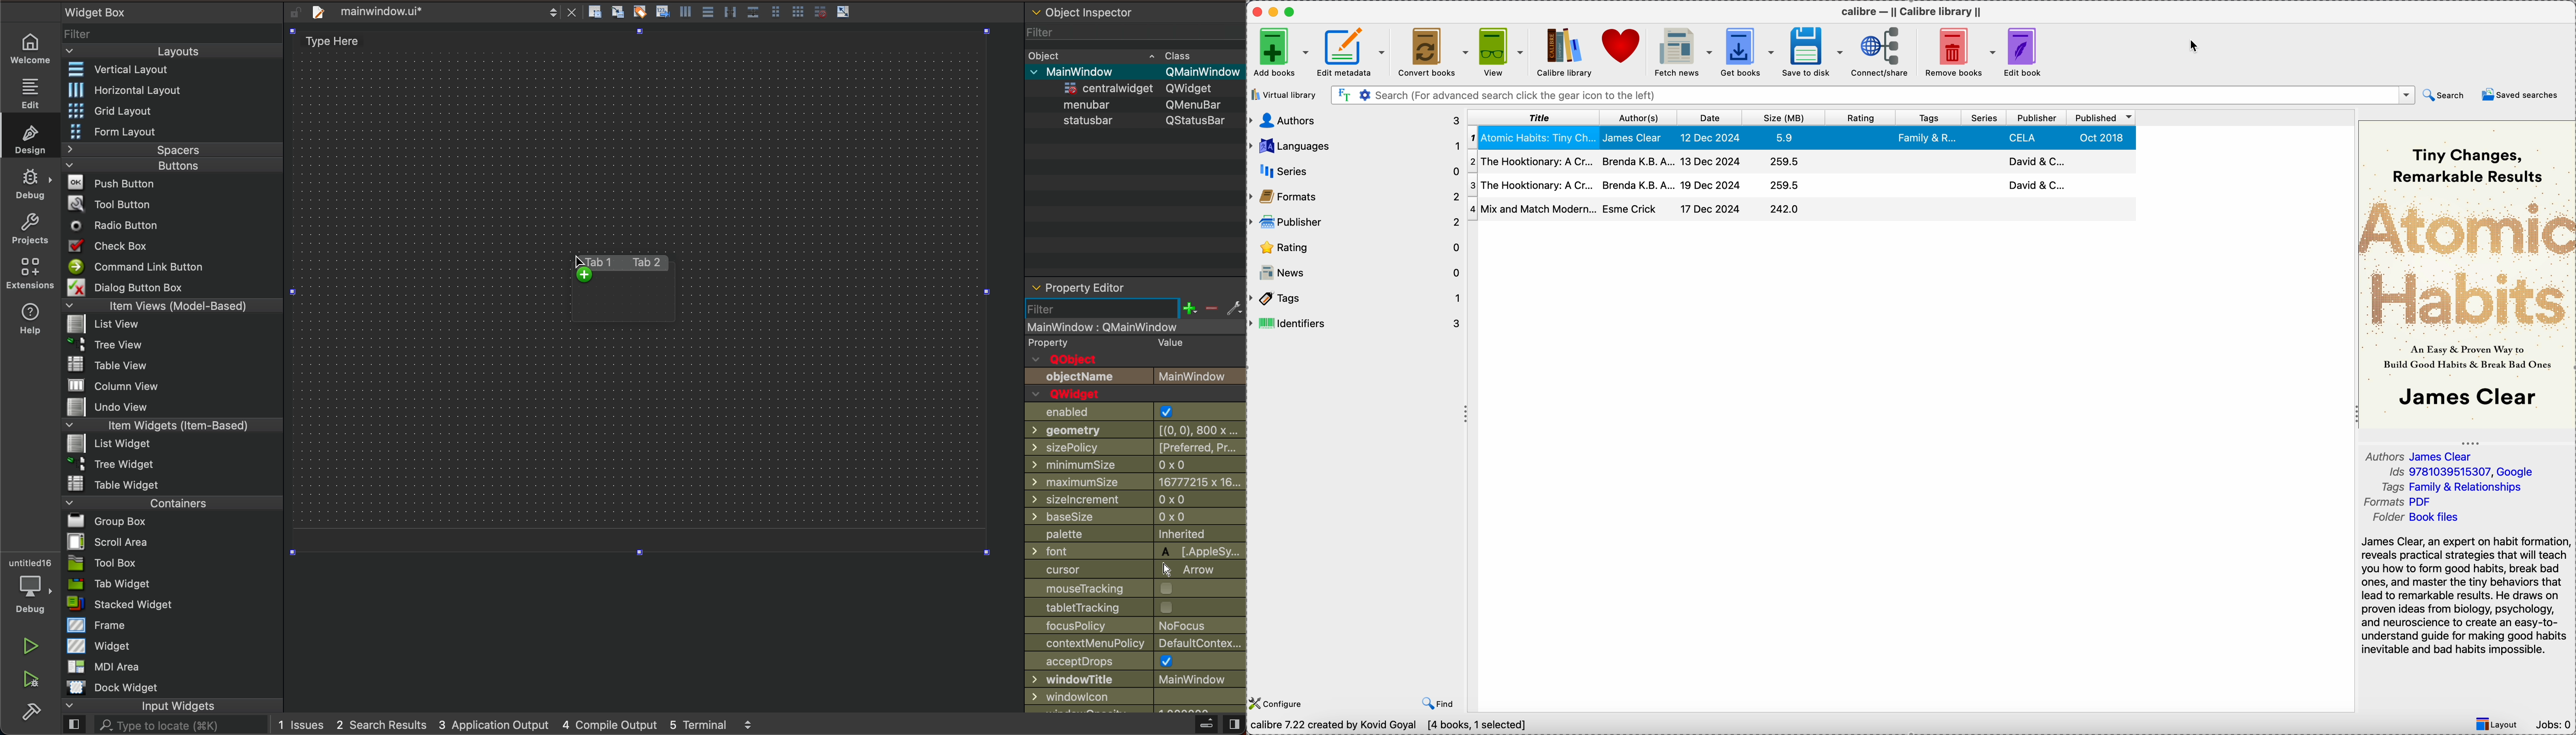 Image resolution: width=2576 pixels, height=756 pixels. What do you see at coordinates (1135, 643) in the screenshot?
I see `context policy` at bounding box center [1135, 643].